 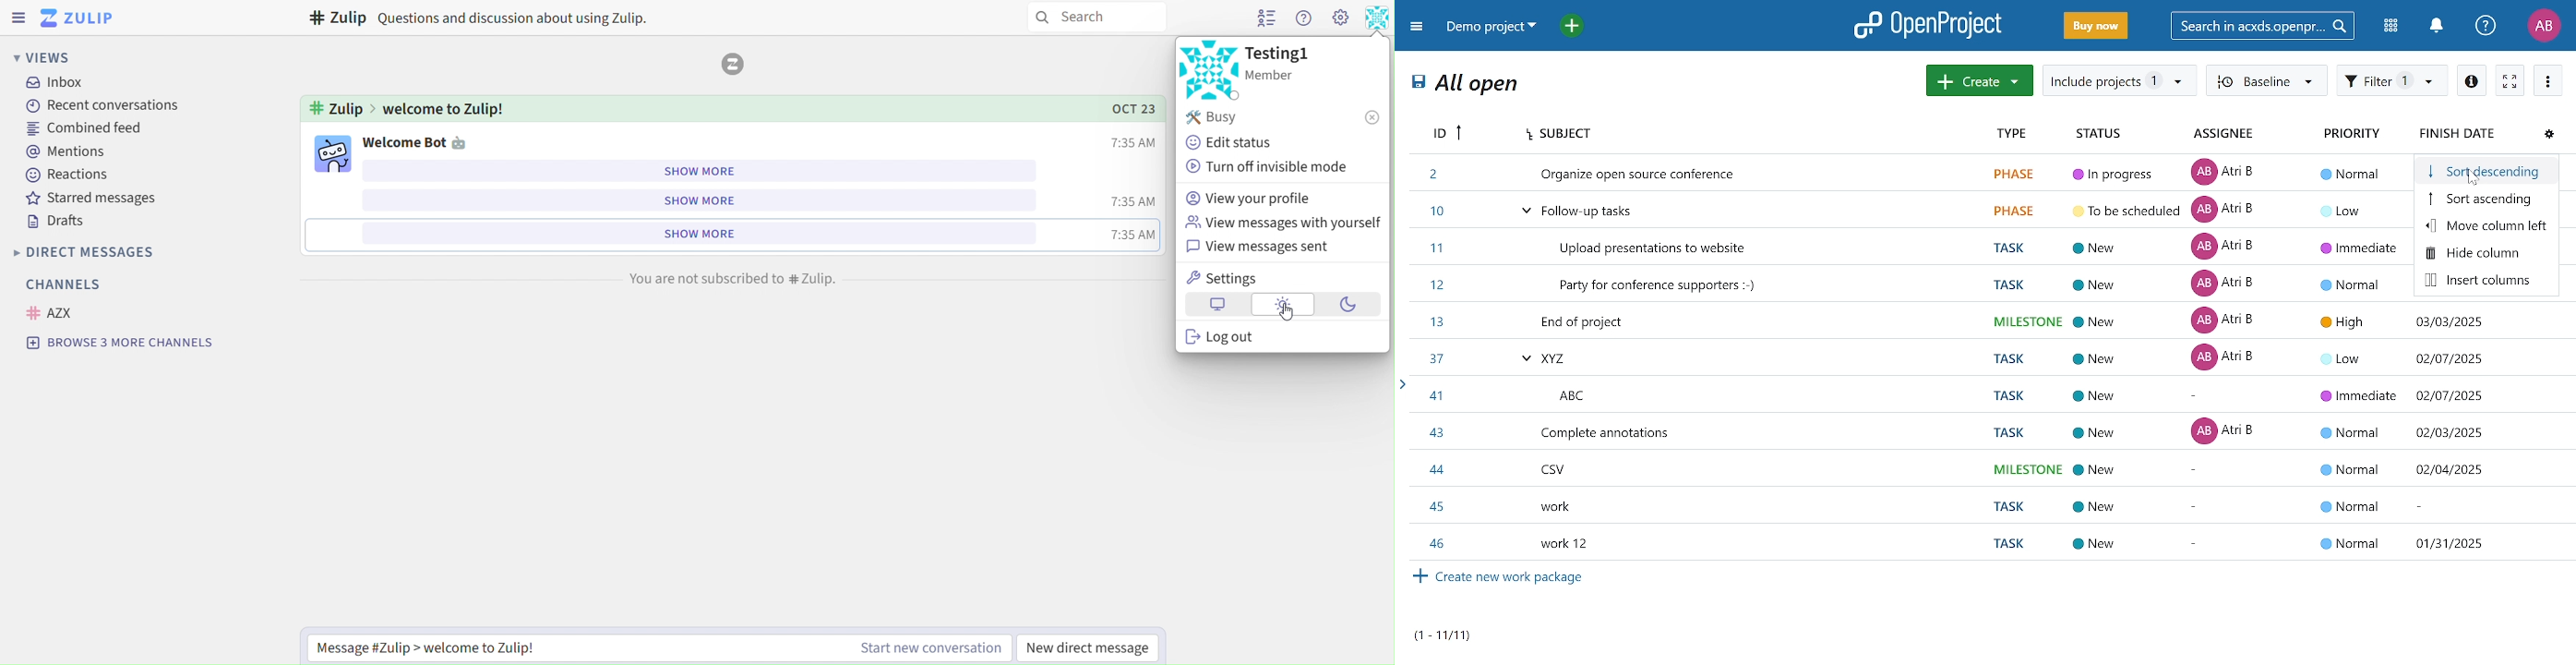 What do you see at coordinates (1216, 305) in the screenshot?
I see `default theme` at bounding box center [1216, 305].